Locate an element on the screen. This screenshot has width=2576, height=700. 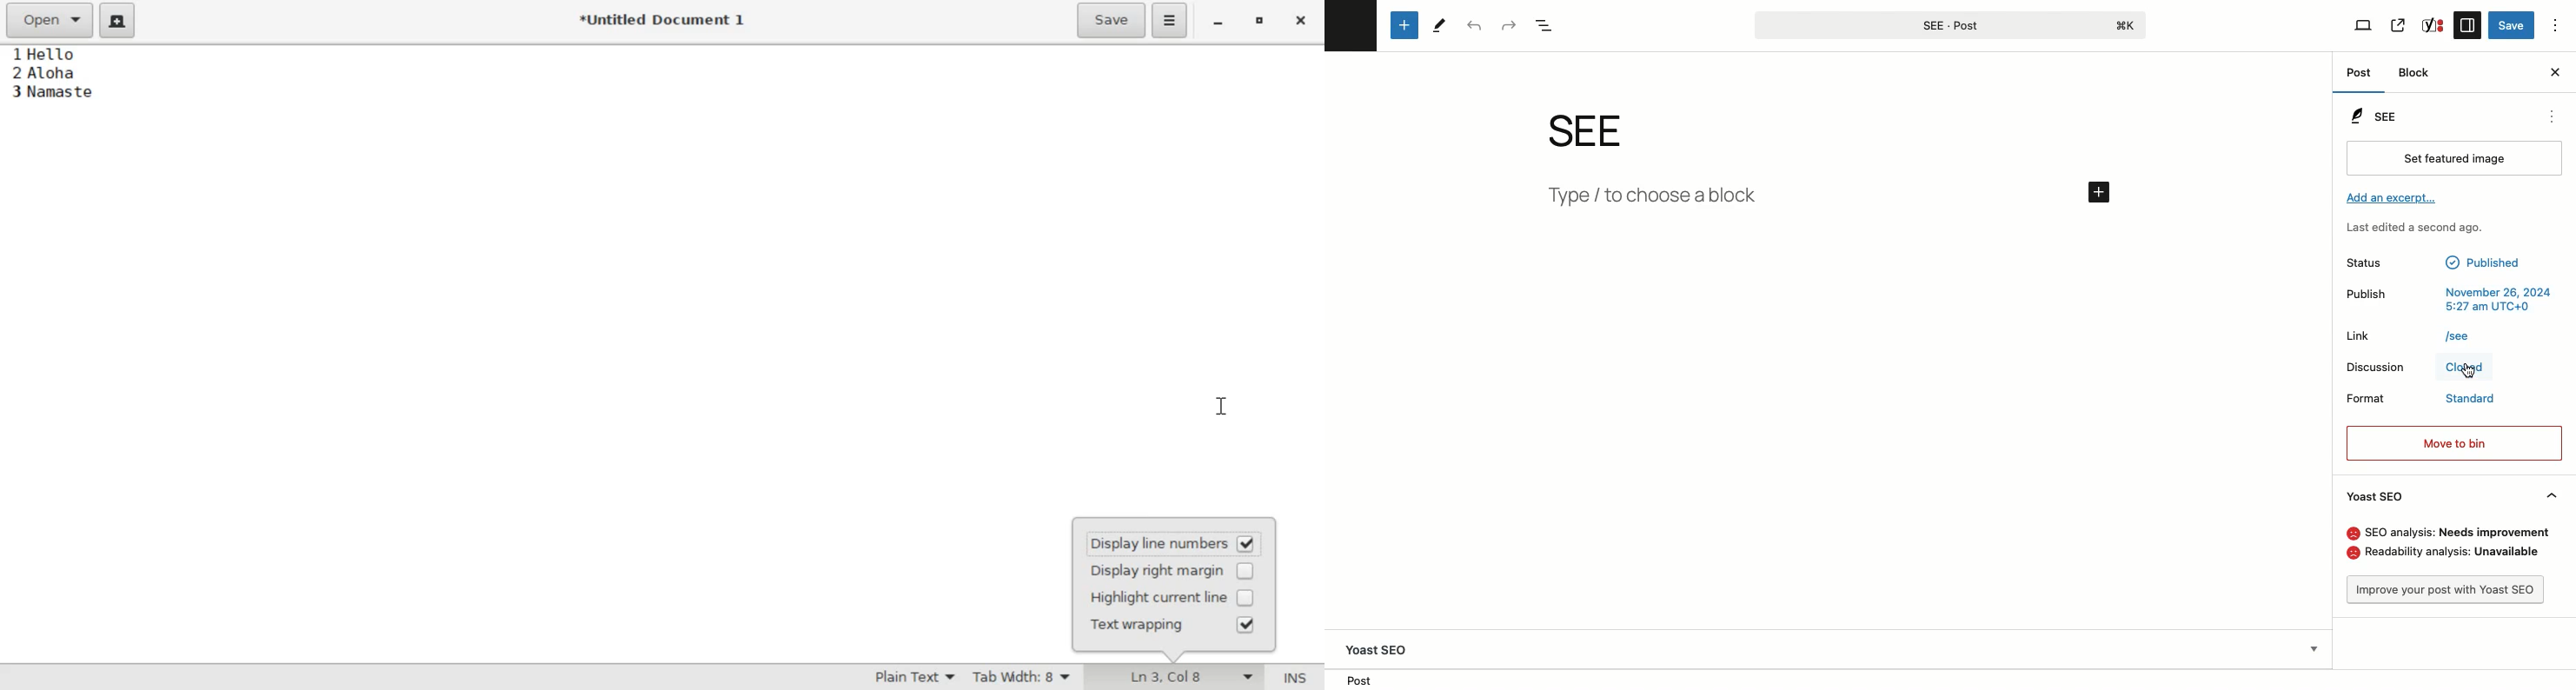
Highlight current line is located at coordinates (1154, 598).